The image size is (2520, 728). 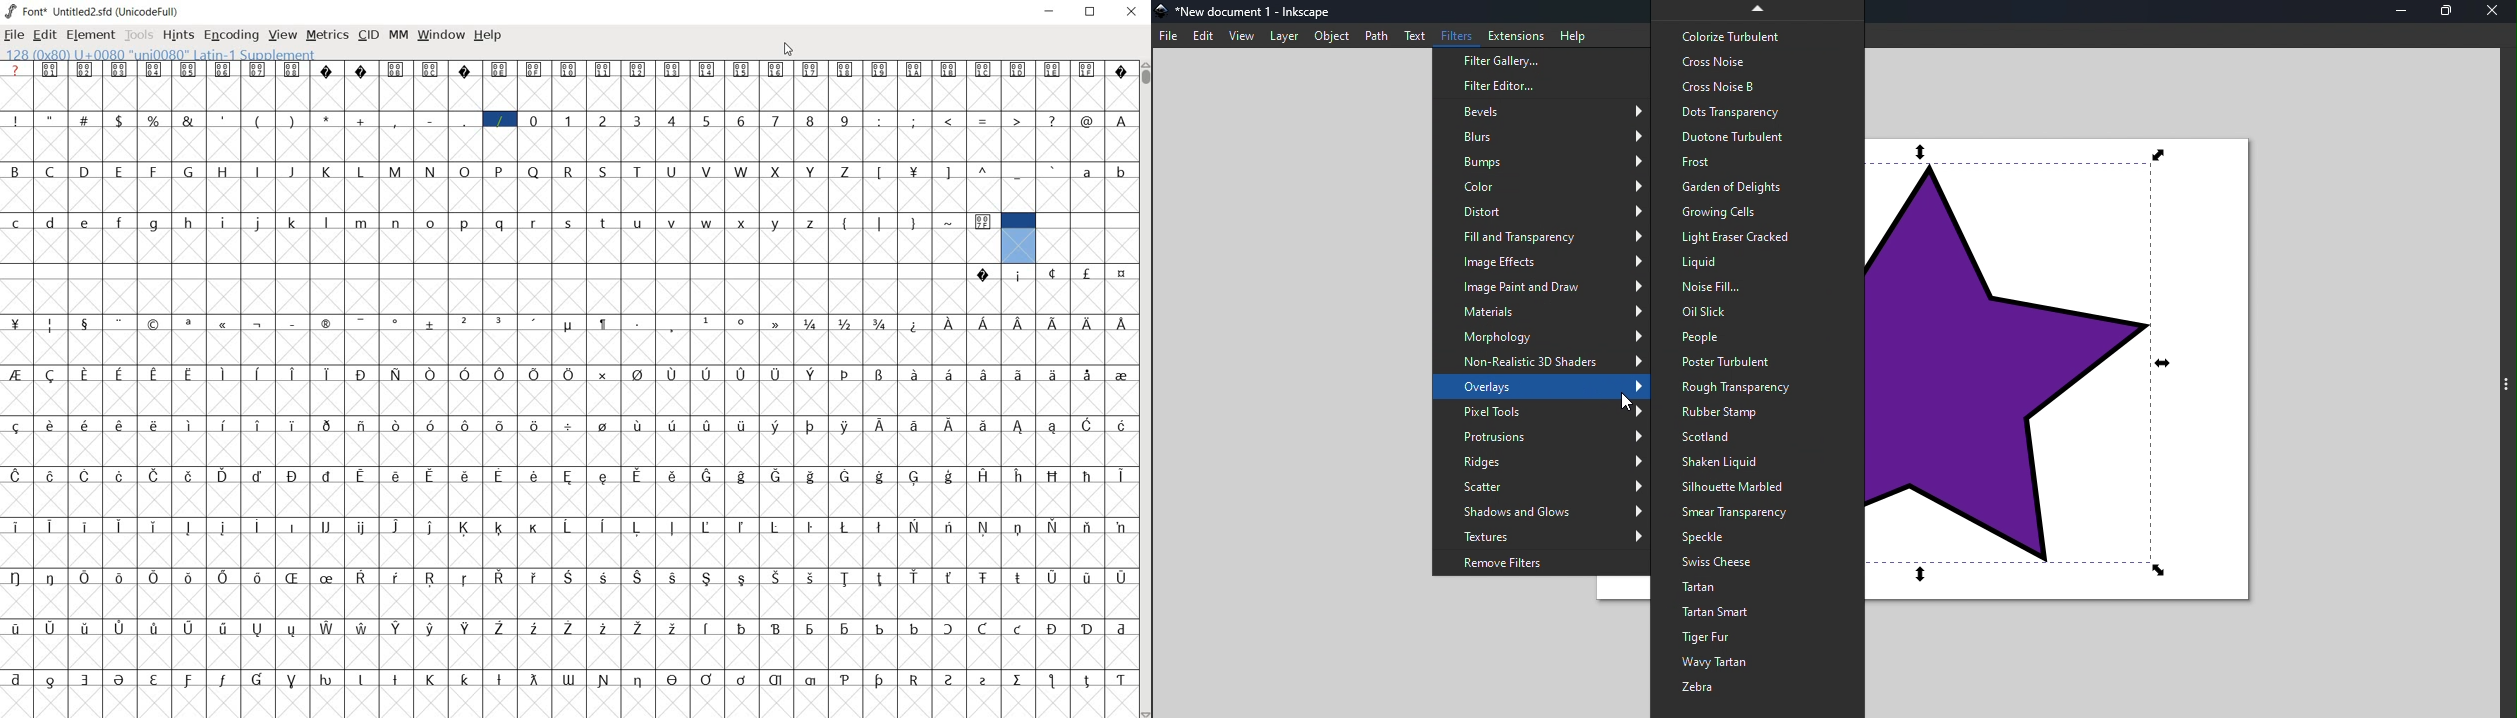 What do you see at coordinates (605, 475) in the screenshot?
I see `Symbol` at bounding box center [605, 475].